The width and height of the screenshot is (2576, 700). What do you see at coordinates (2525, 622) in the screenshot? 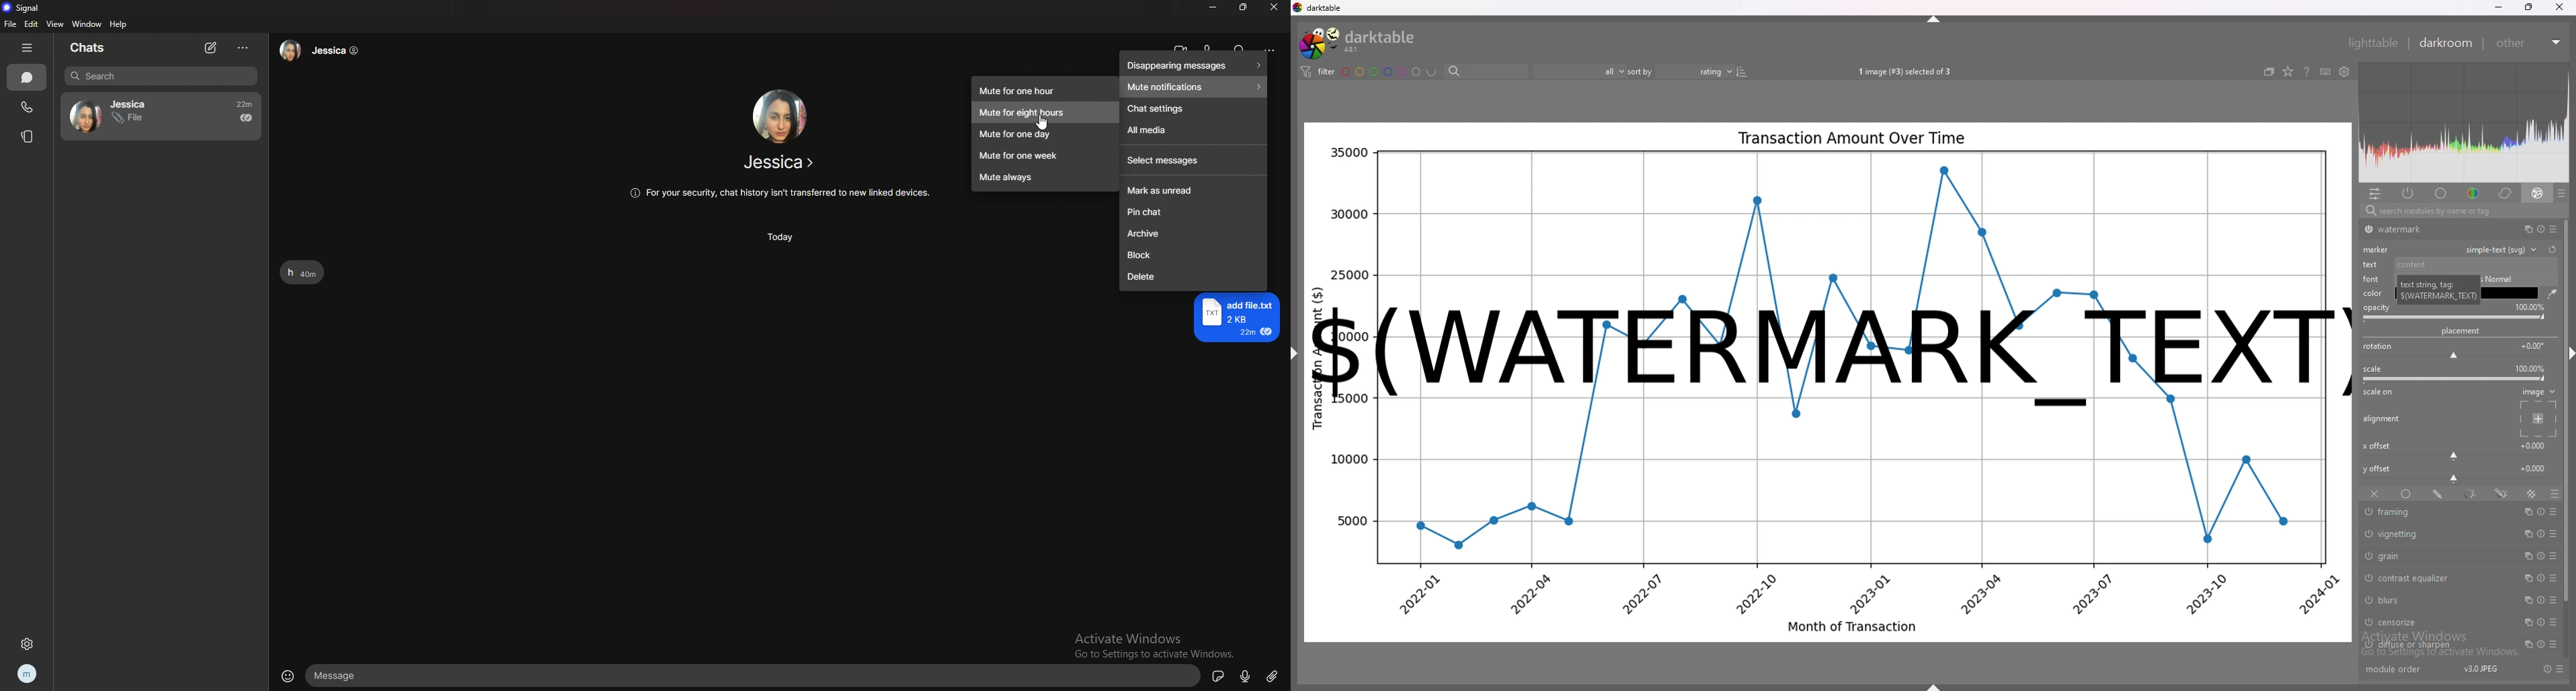
I see `multiple instances action` at bounding box center [2525, 622].